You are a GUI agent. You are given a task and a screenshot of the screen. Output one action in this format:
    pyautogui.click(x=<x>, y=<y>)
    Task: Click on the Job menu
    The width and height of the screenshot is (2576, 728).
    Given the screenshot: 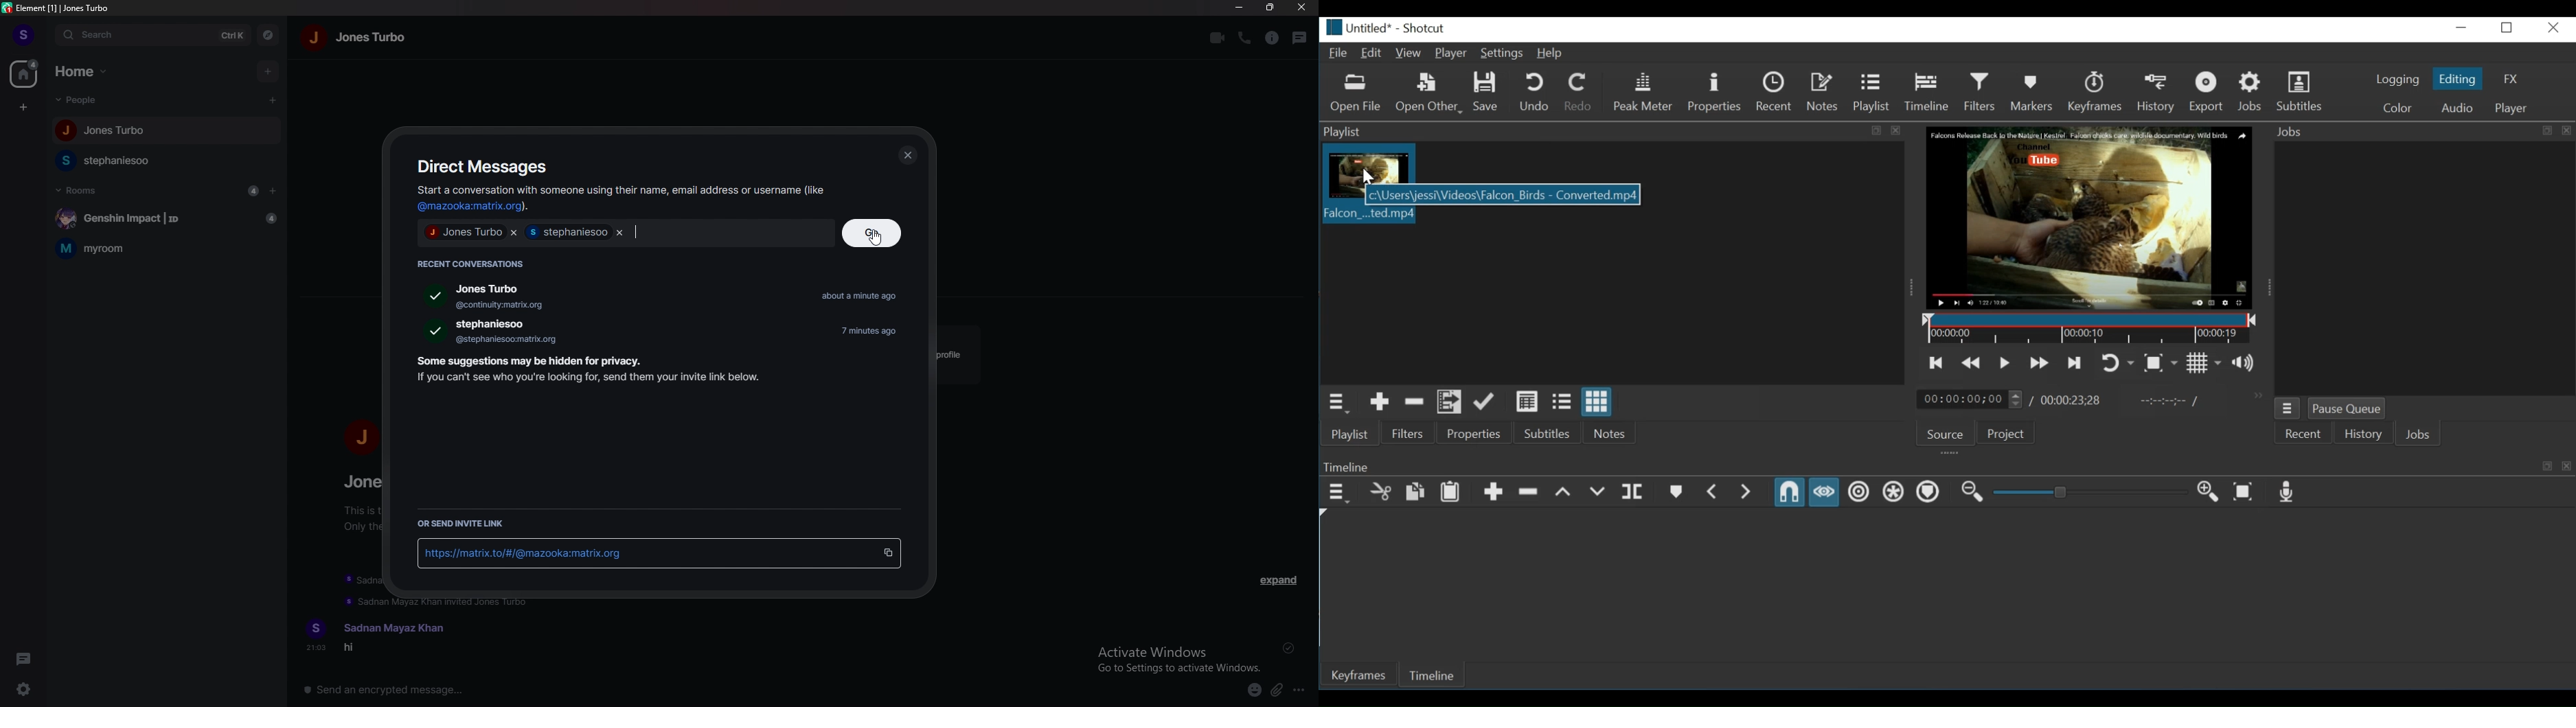 What is the action you would take?
    pyautogui.click(x=2288, y=409)
    